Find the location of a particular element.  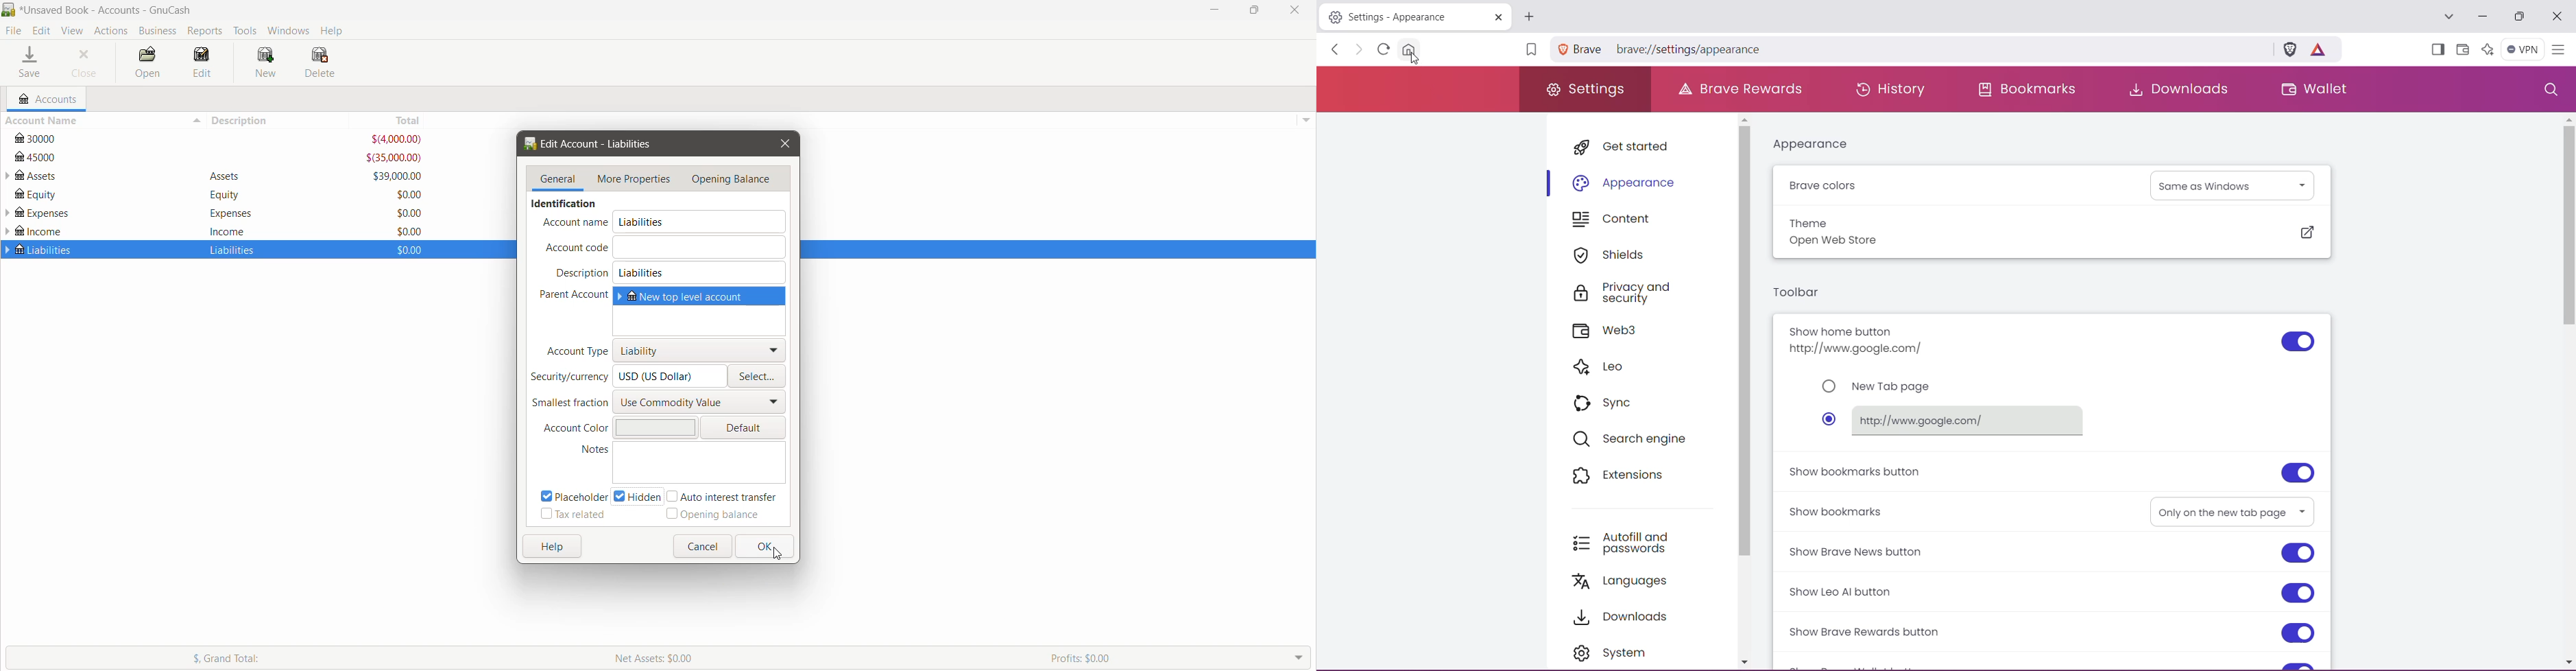

Account name is located at coordinates (701, 222).